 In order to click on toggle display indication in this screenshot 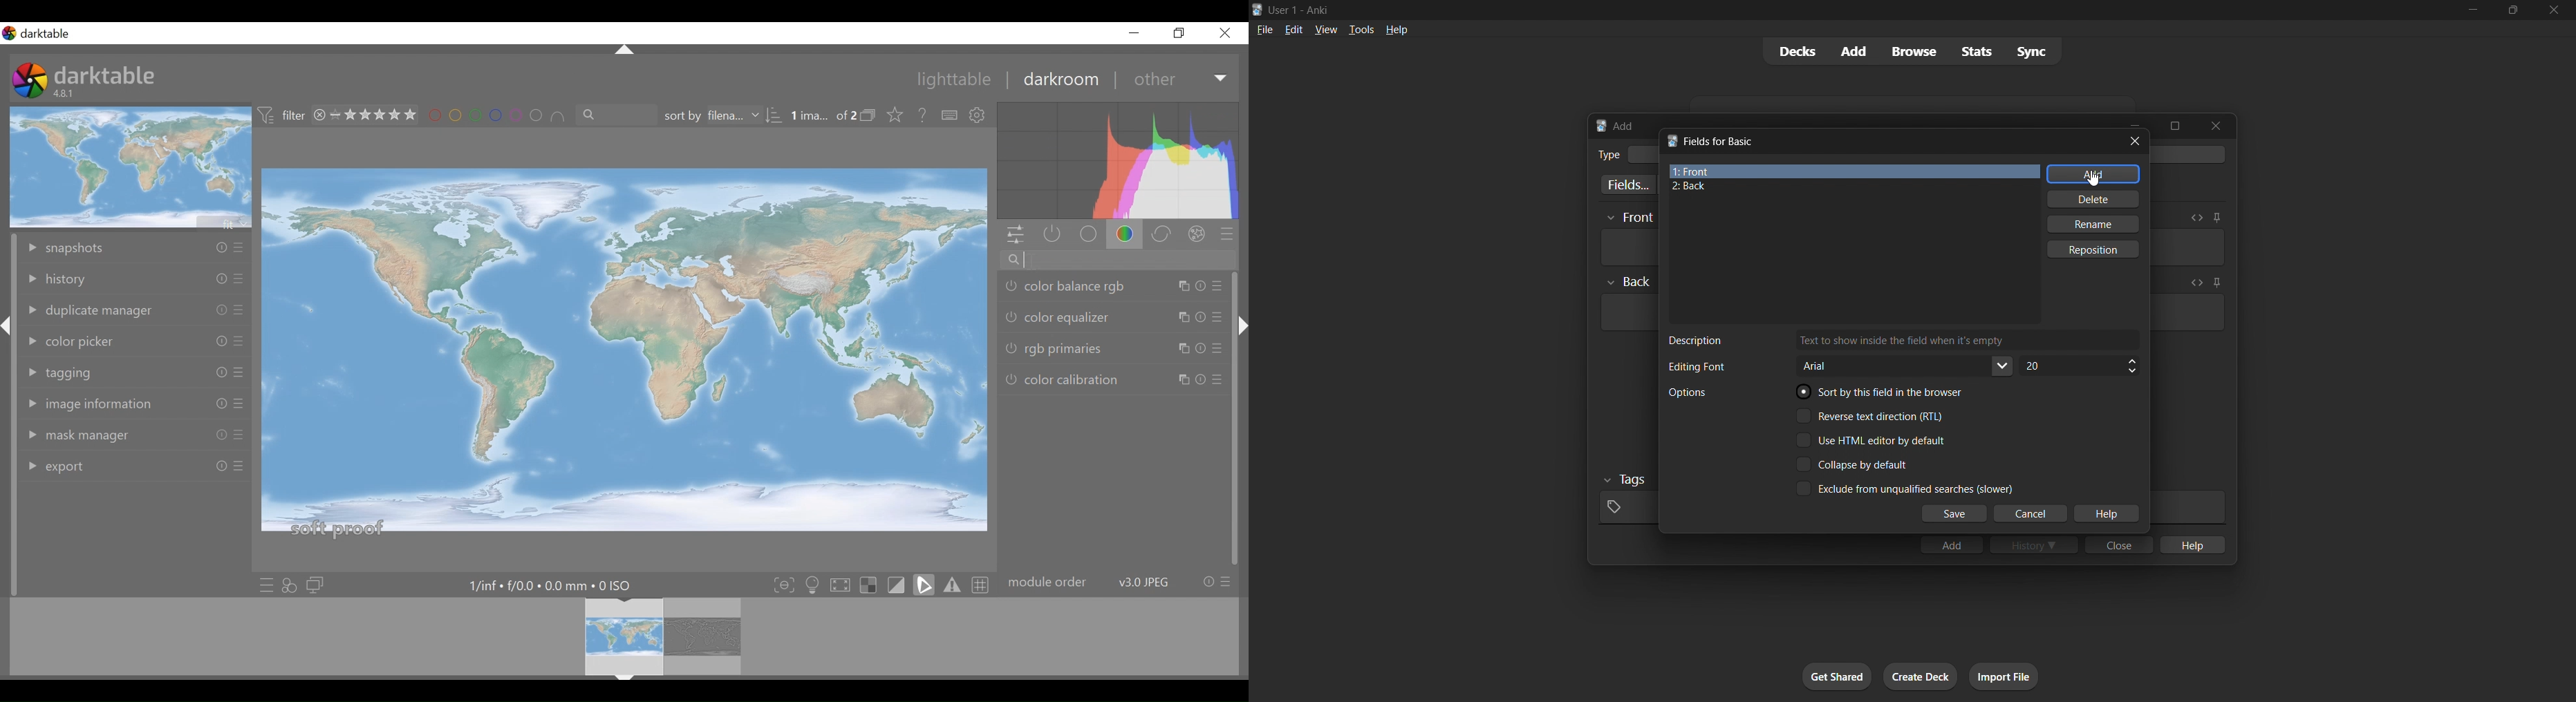, I will do `click(899, 584)`.